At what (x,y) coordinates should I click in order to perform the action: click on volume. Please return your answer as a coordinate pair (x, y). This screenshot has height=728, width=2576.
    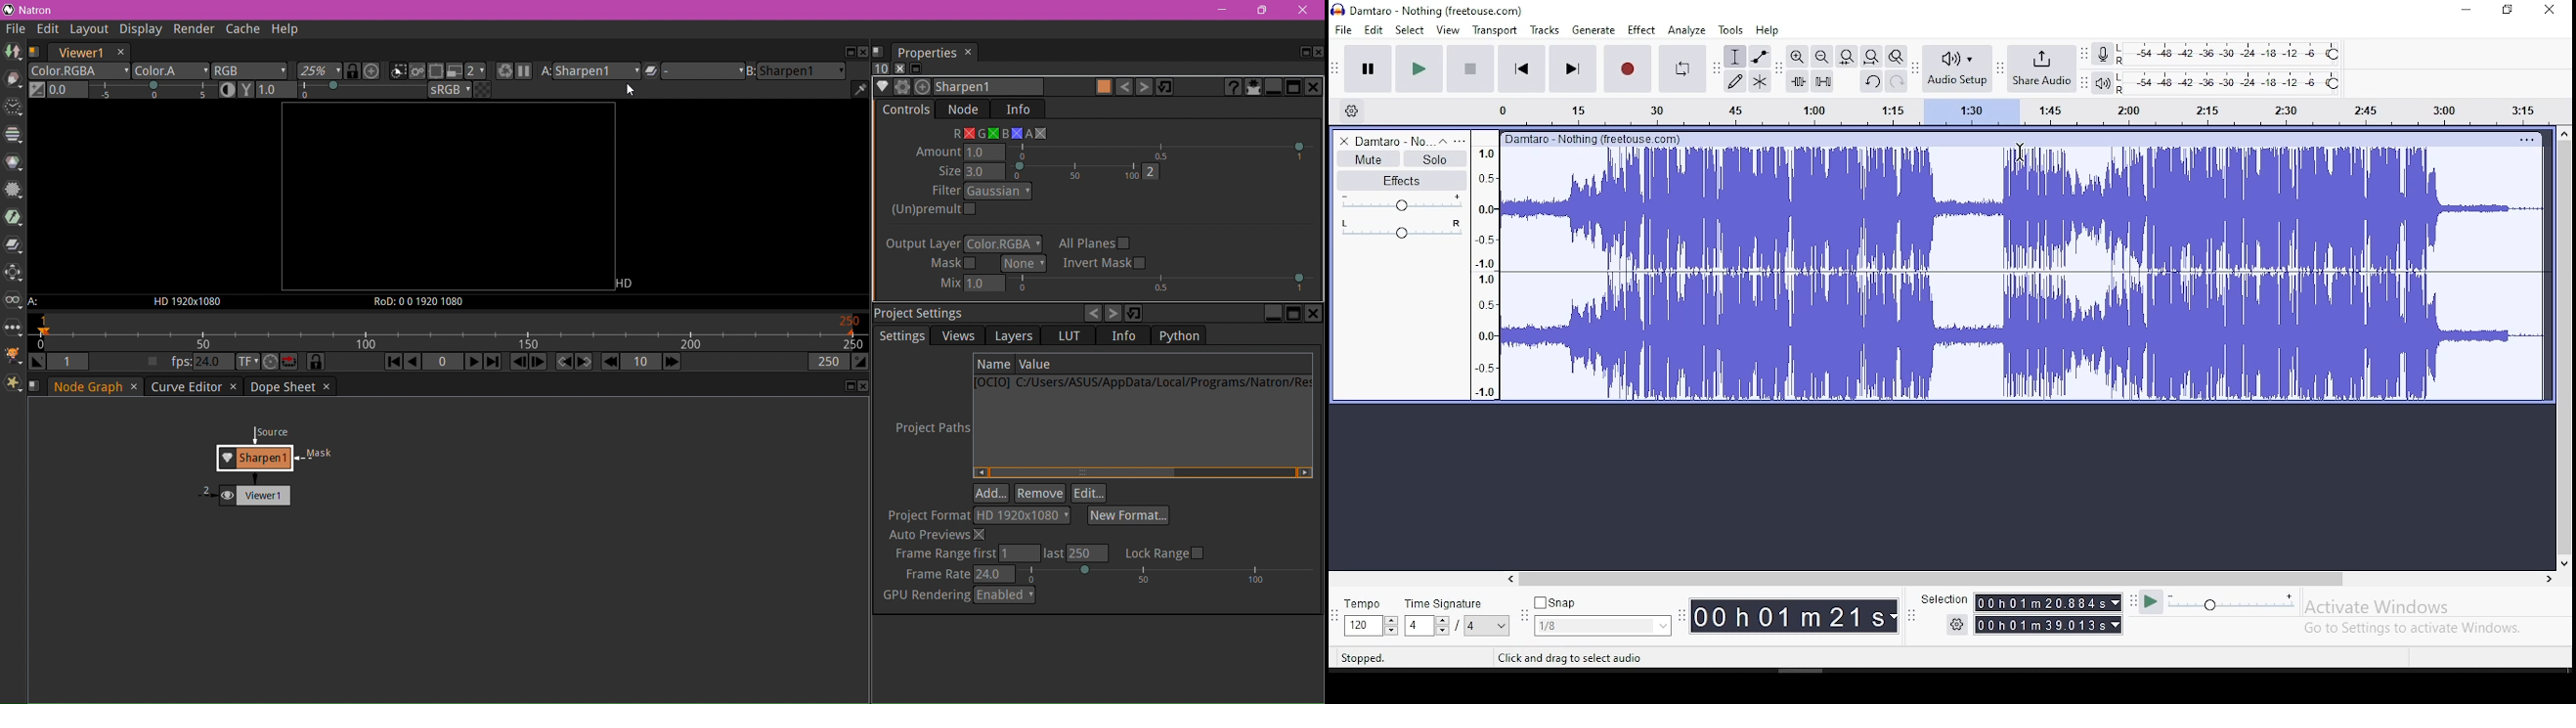
    Looking at the image, I should click on (1403, 202).